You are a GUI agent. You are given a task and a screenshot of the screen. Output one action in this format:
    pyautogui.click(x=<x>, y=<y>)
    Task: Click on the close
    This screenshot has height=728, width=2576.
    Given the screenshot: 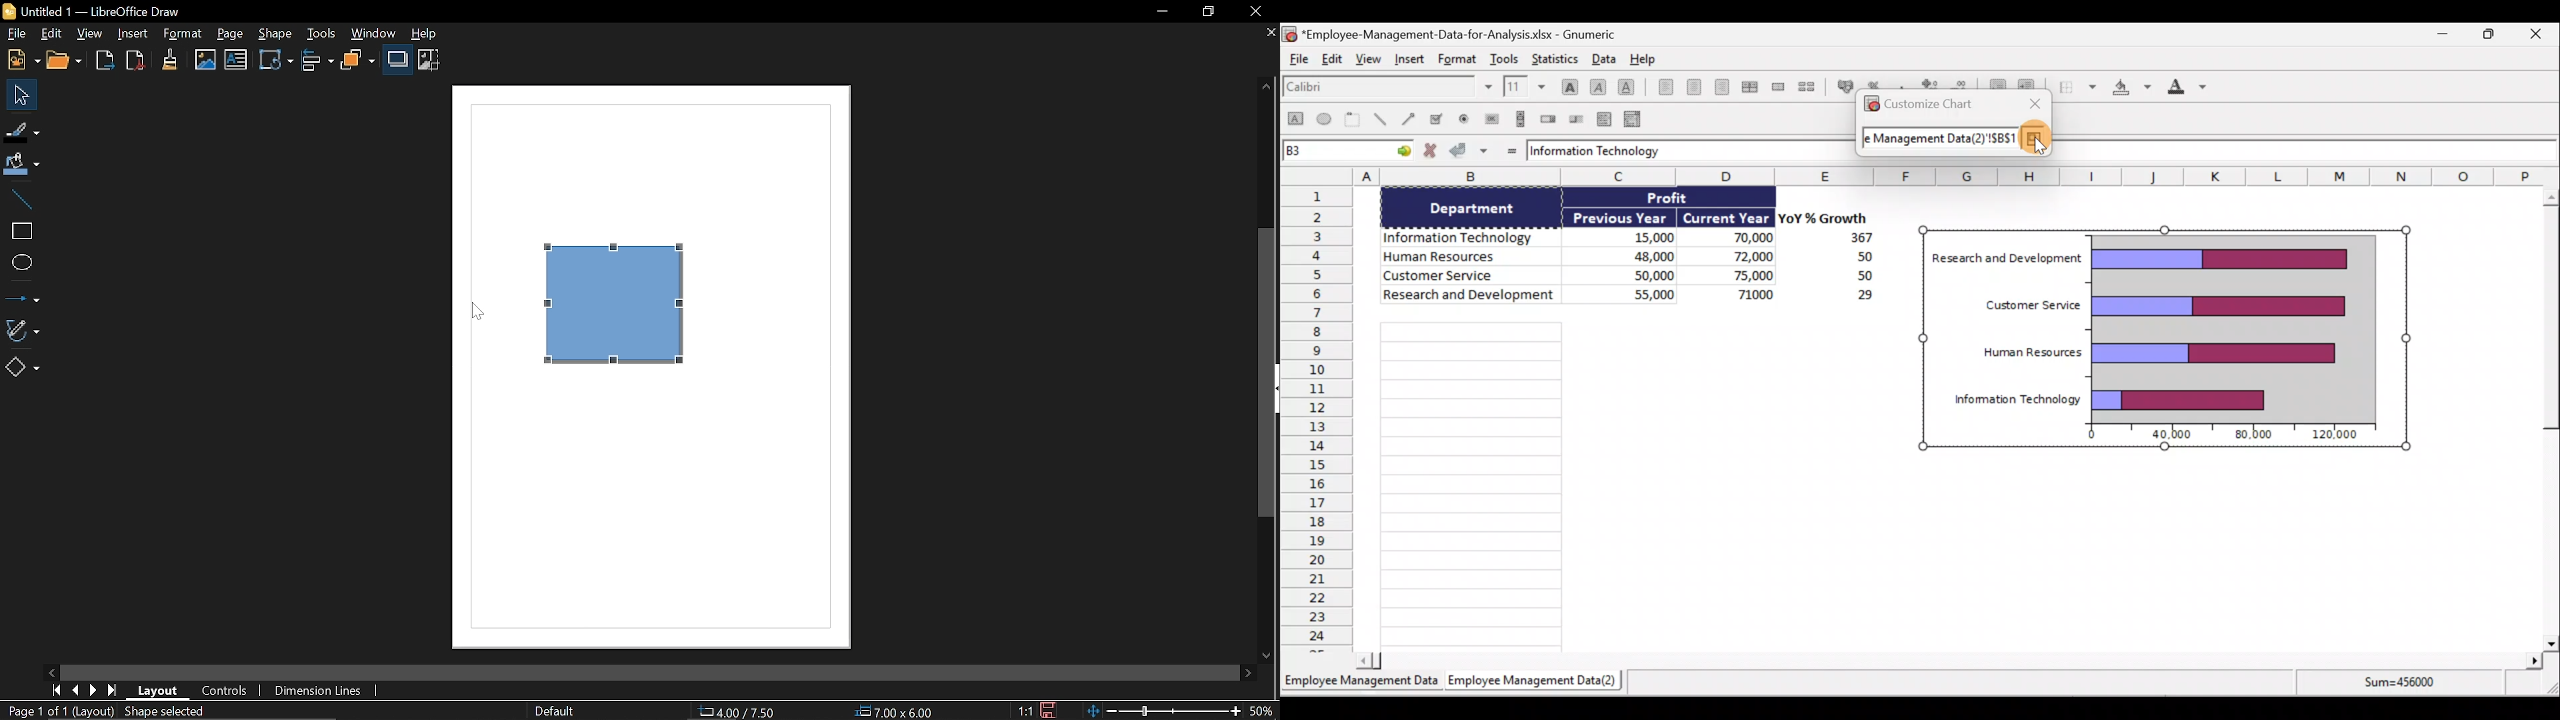 What is the action you would take?
    pyautogui.click(x=2038, y=101)
    